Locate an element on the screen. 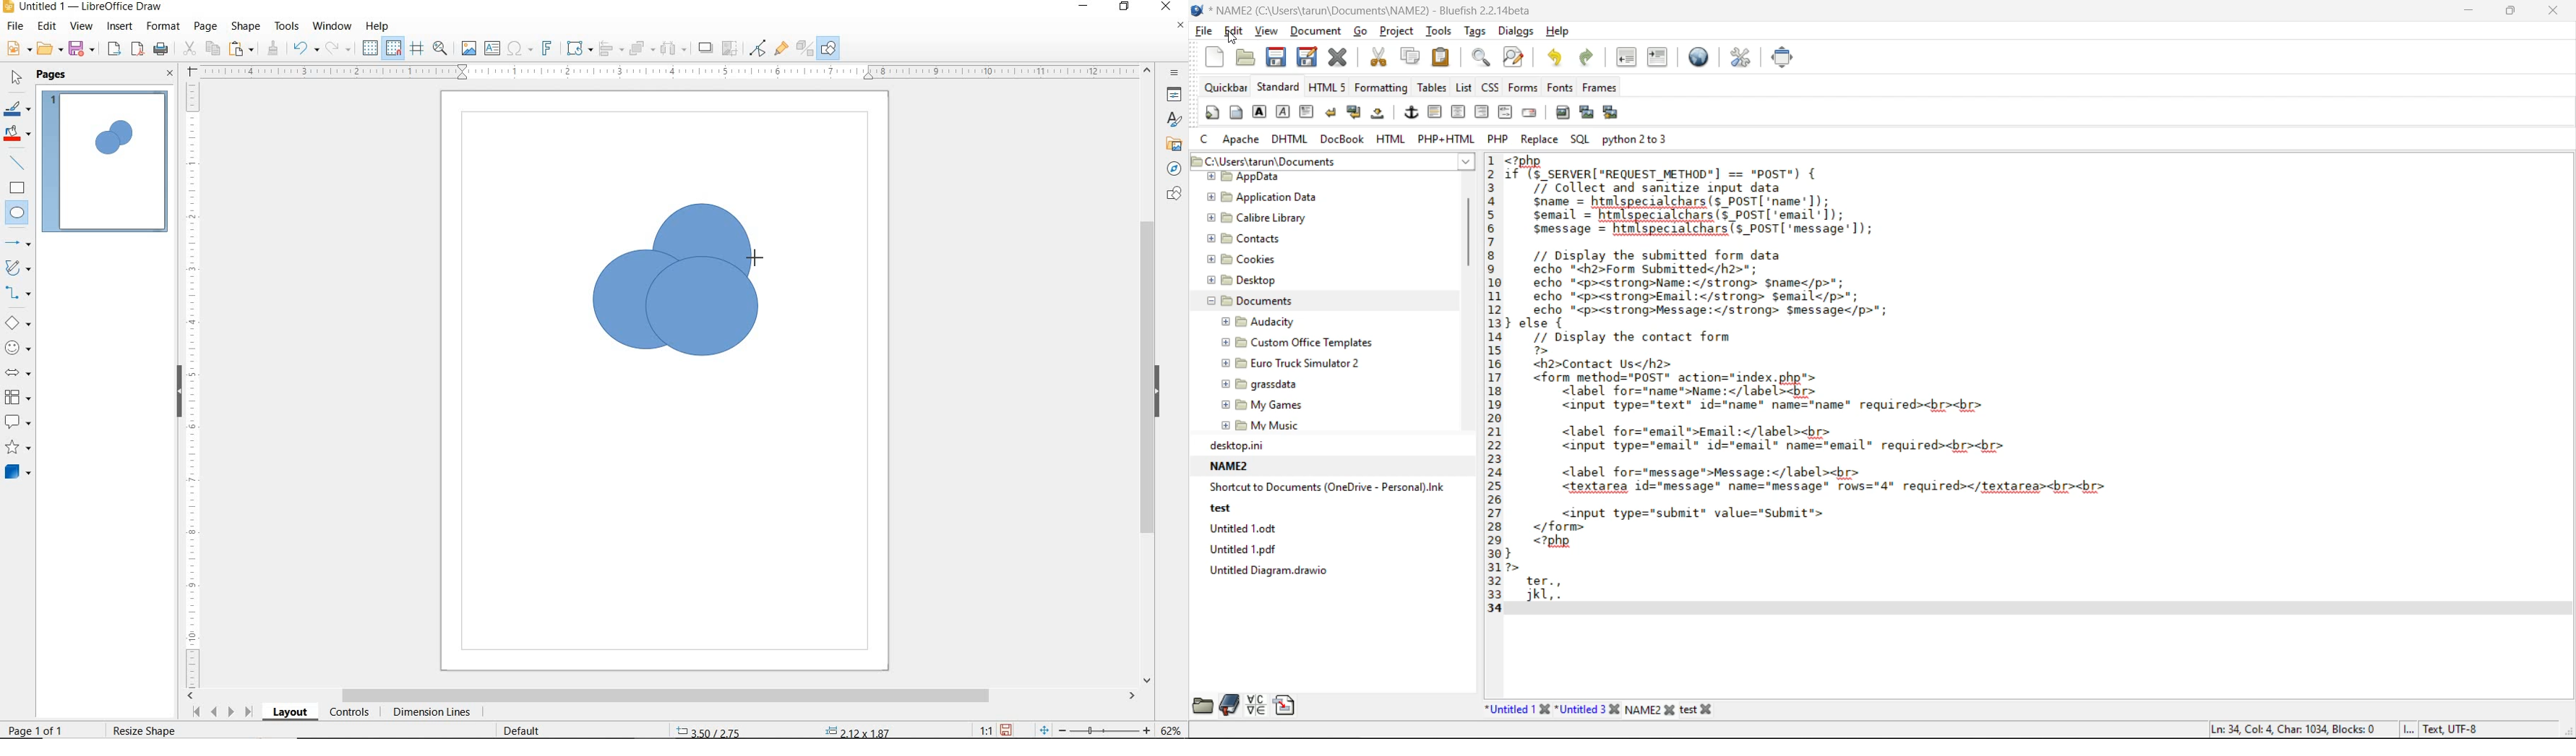 The width and height of the screenshot is (2576, 756). Cookies is located at coordinates (1243, 257).